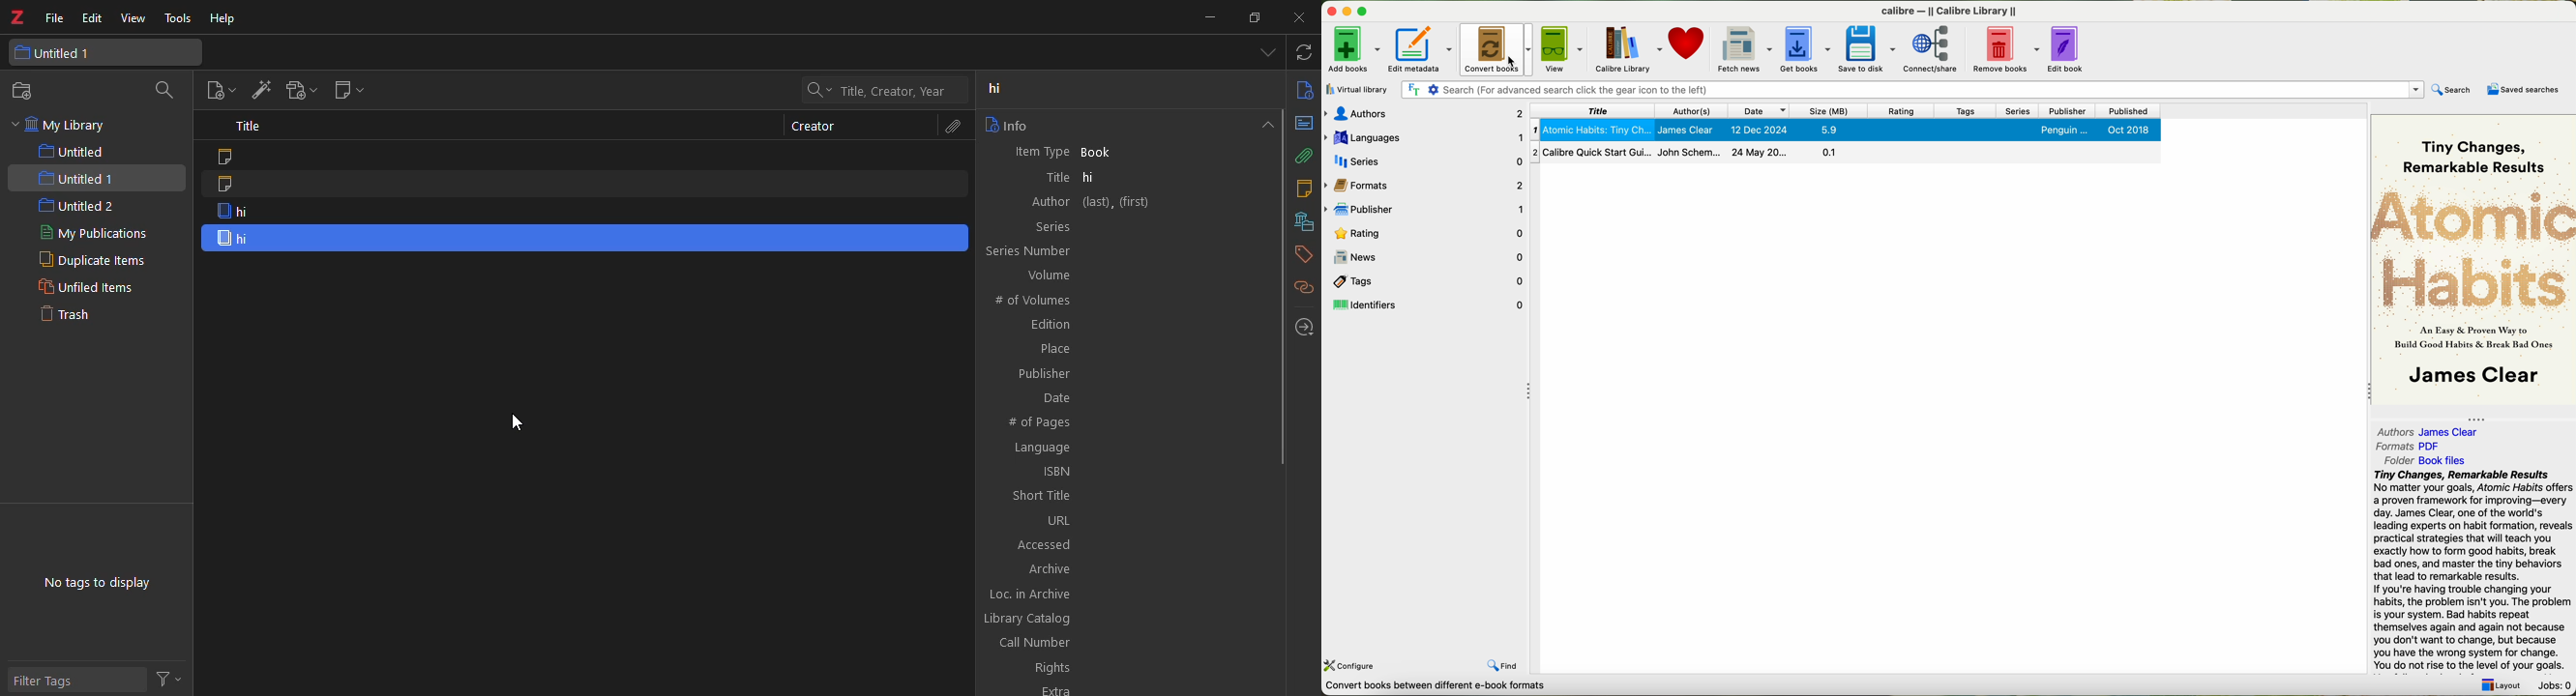 This screenshot has width=2576, height=700. I want to click on call number, so click(1036, 642).